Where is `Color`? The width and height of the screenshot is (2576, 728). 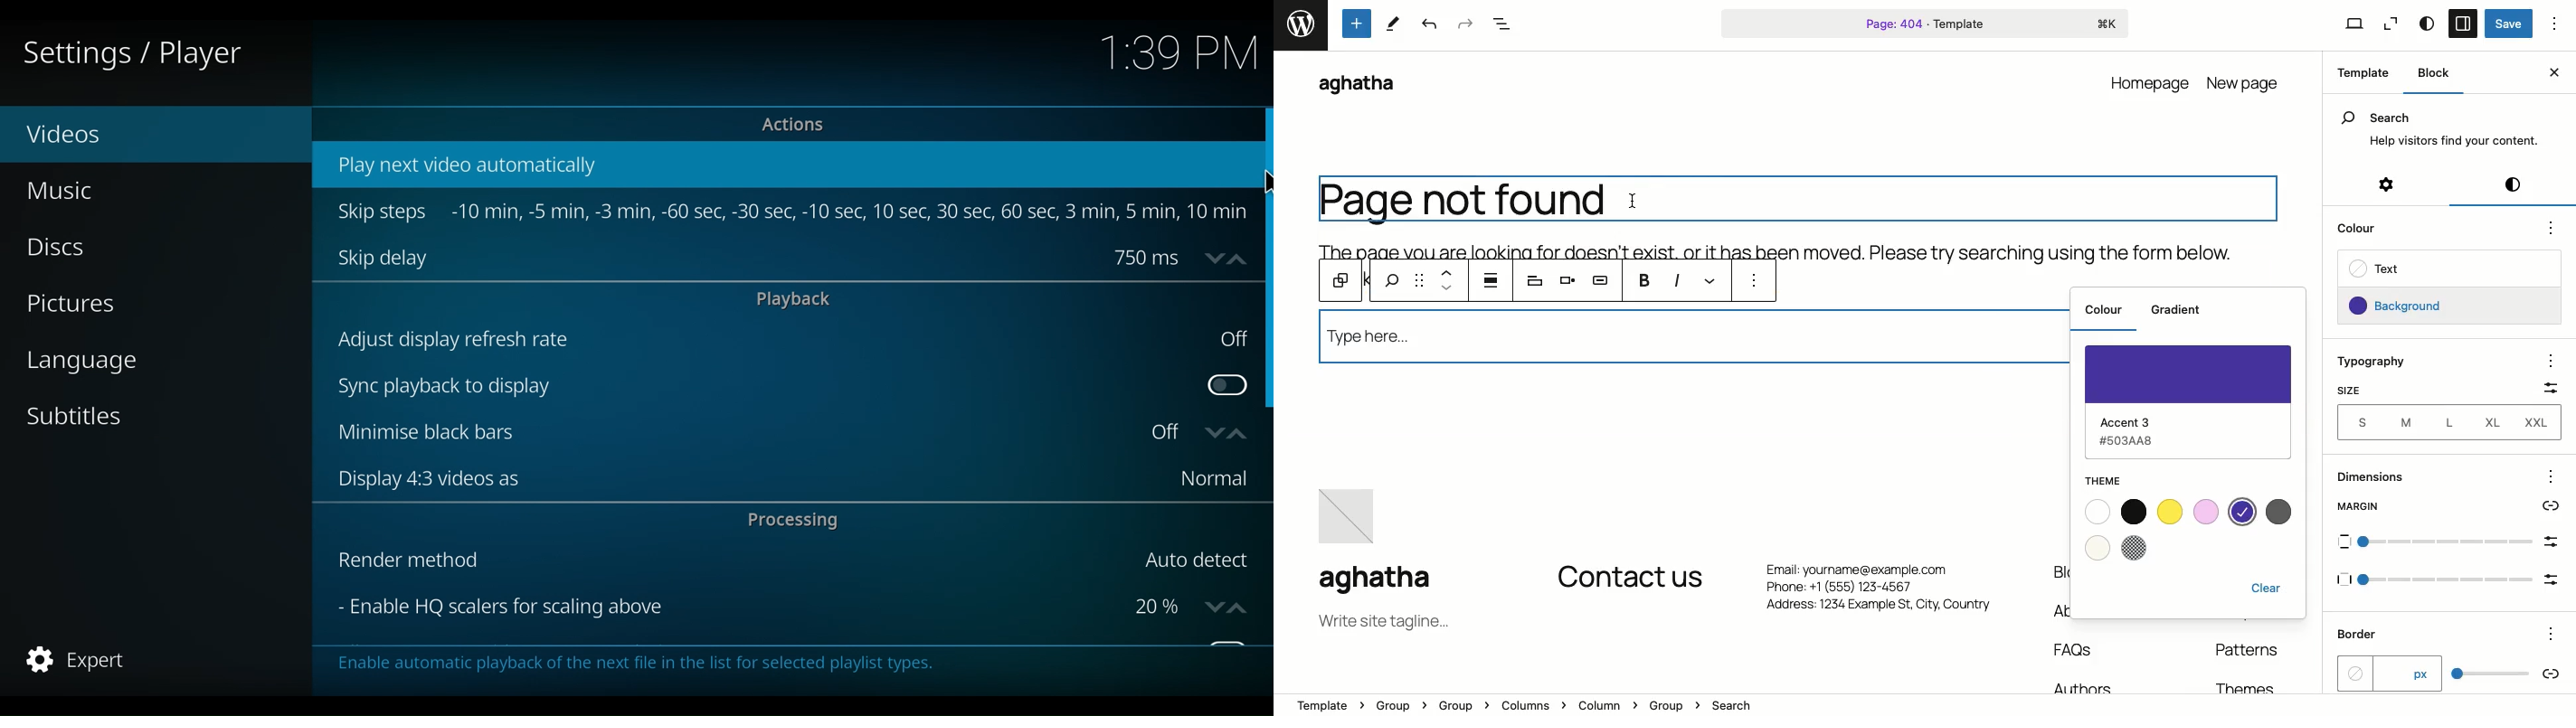 Color is located at coordinates (2360, 231).